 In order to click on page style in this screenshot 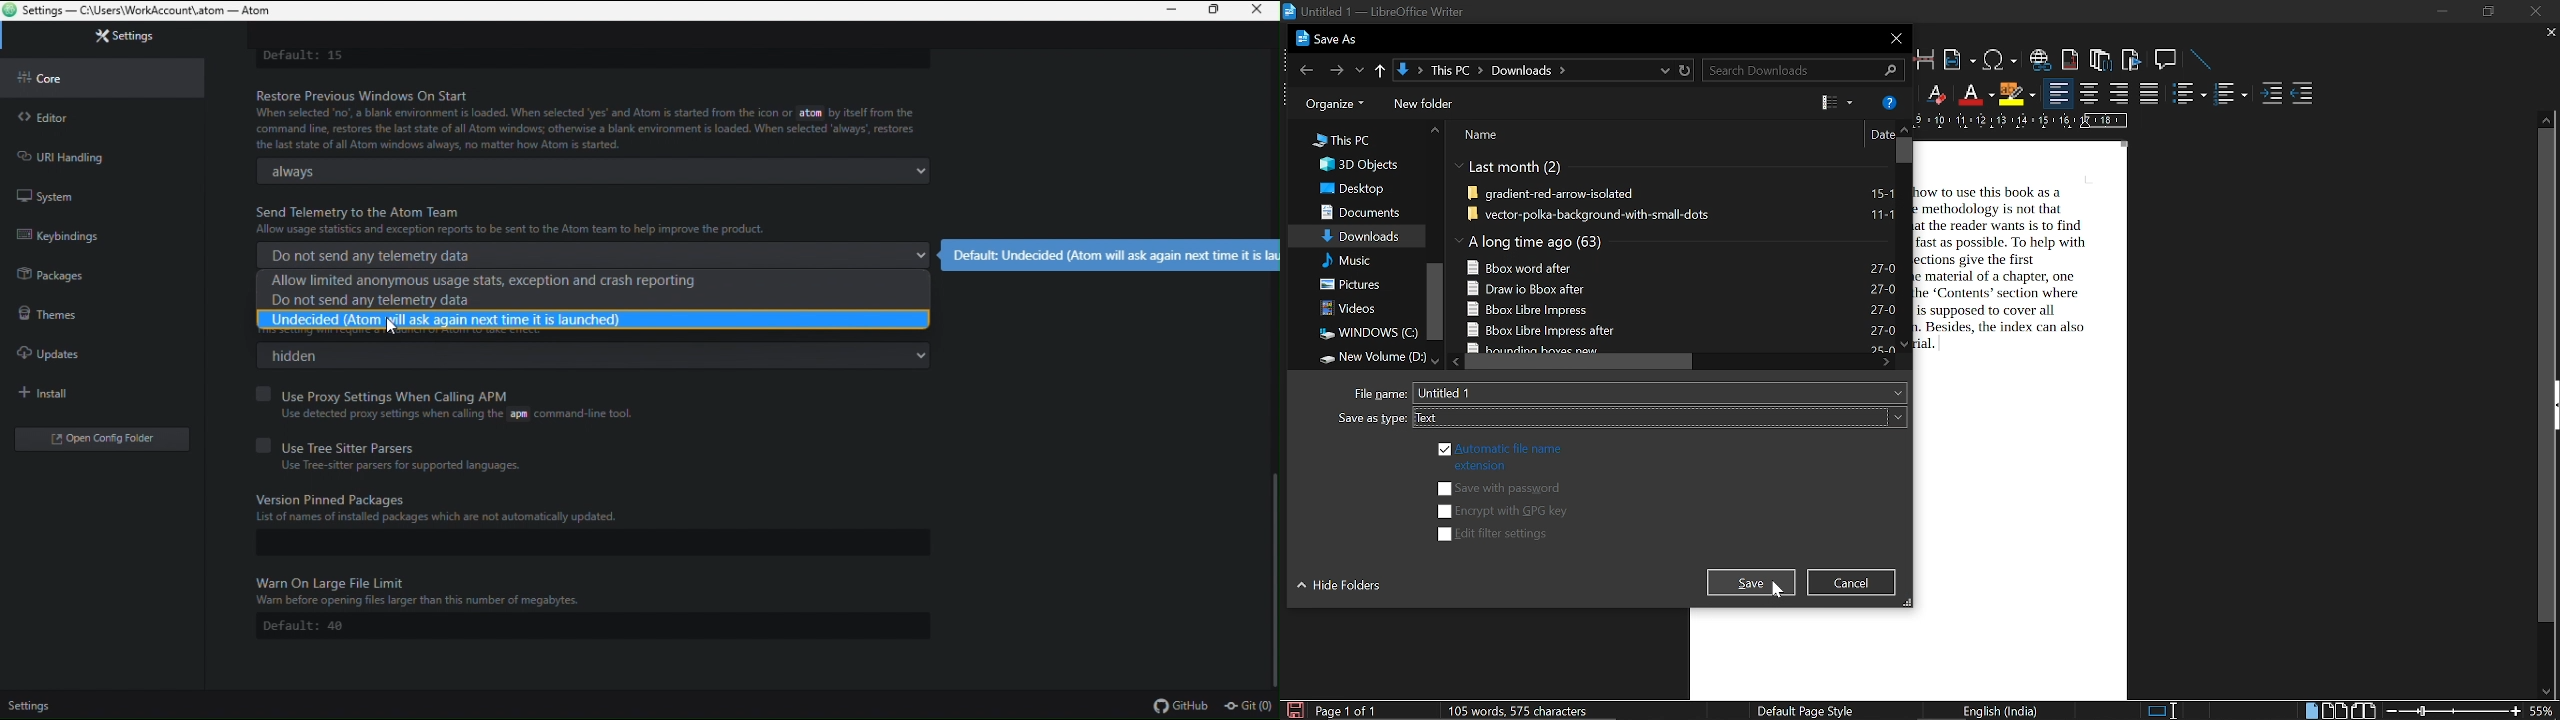, I will do `click(1802, 710)`.